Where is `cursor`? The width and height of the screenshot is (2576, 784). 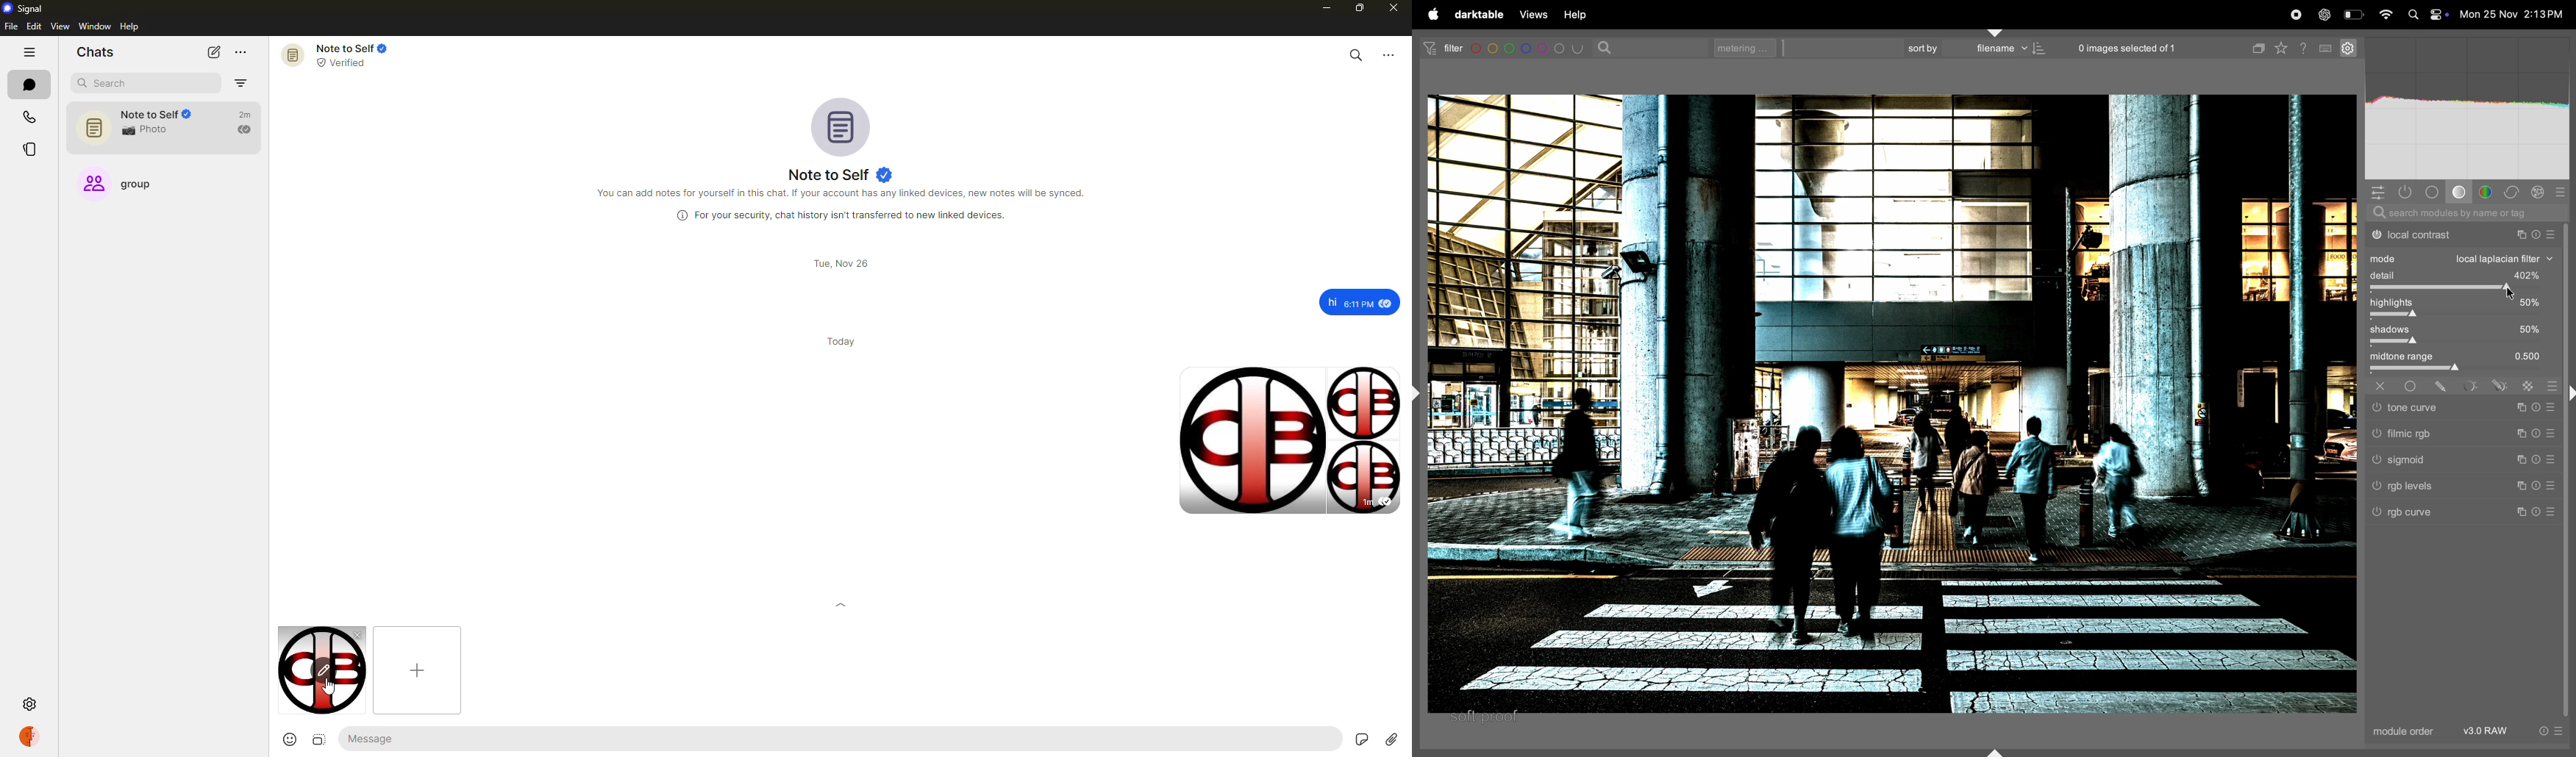
cursor is located at coordinates (2514, 293).